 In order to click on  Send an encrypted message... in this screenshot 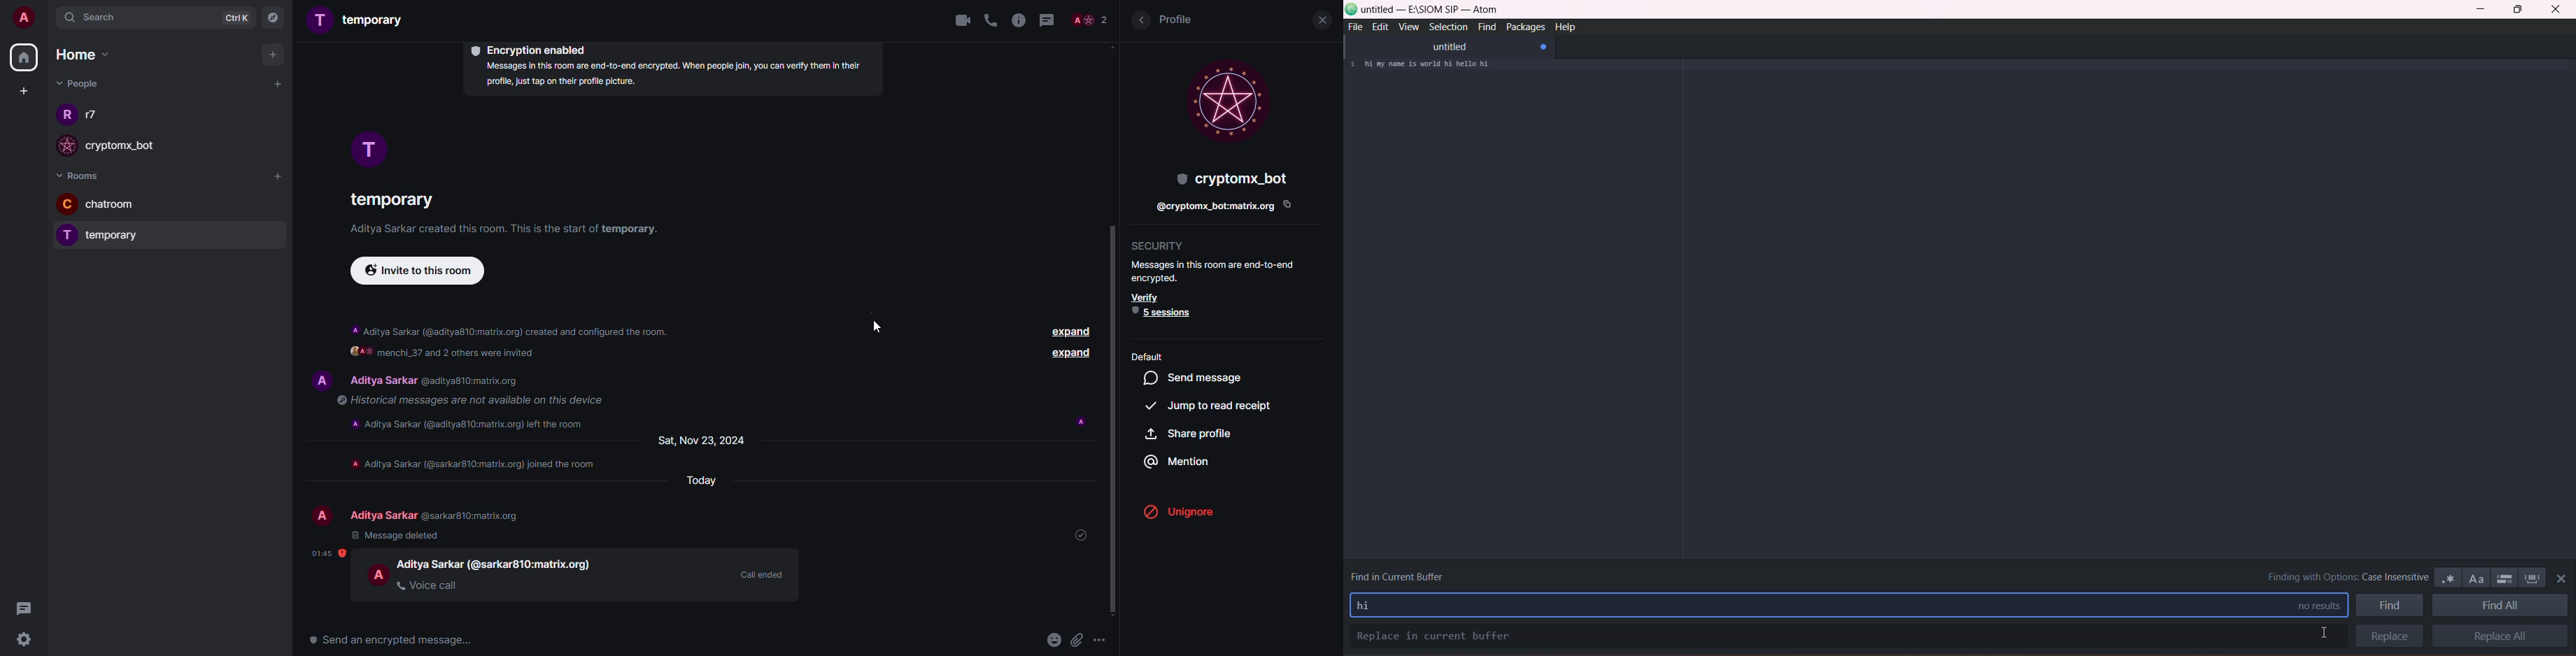, I will do `click(392, 641)`.